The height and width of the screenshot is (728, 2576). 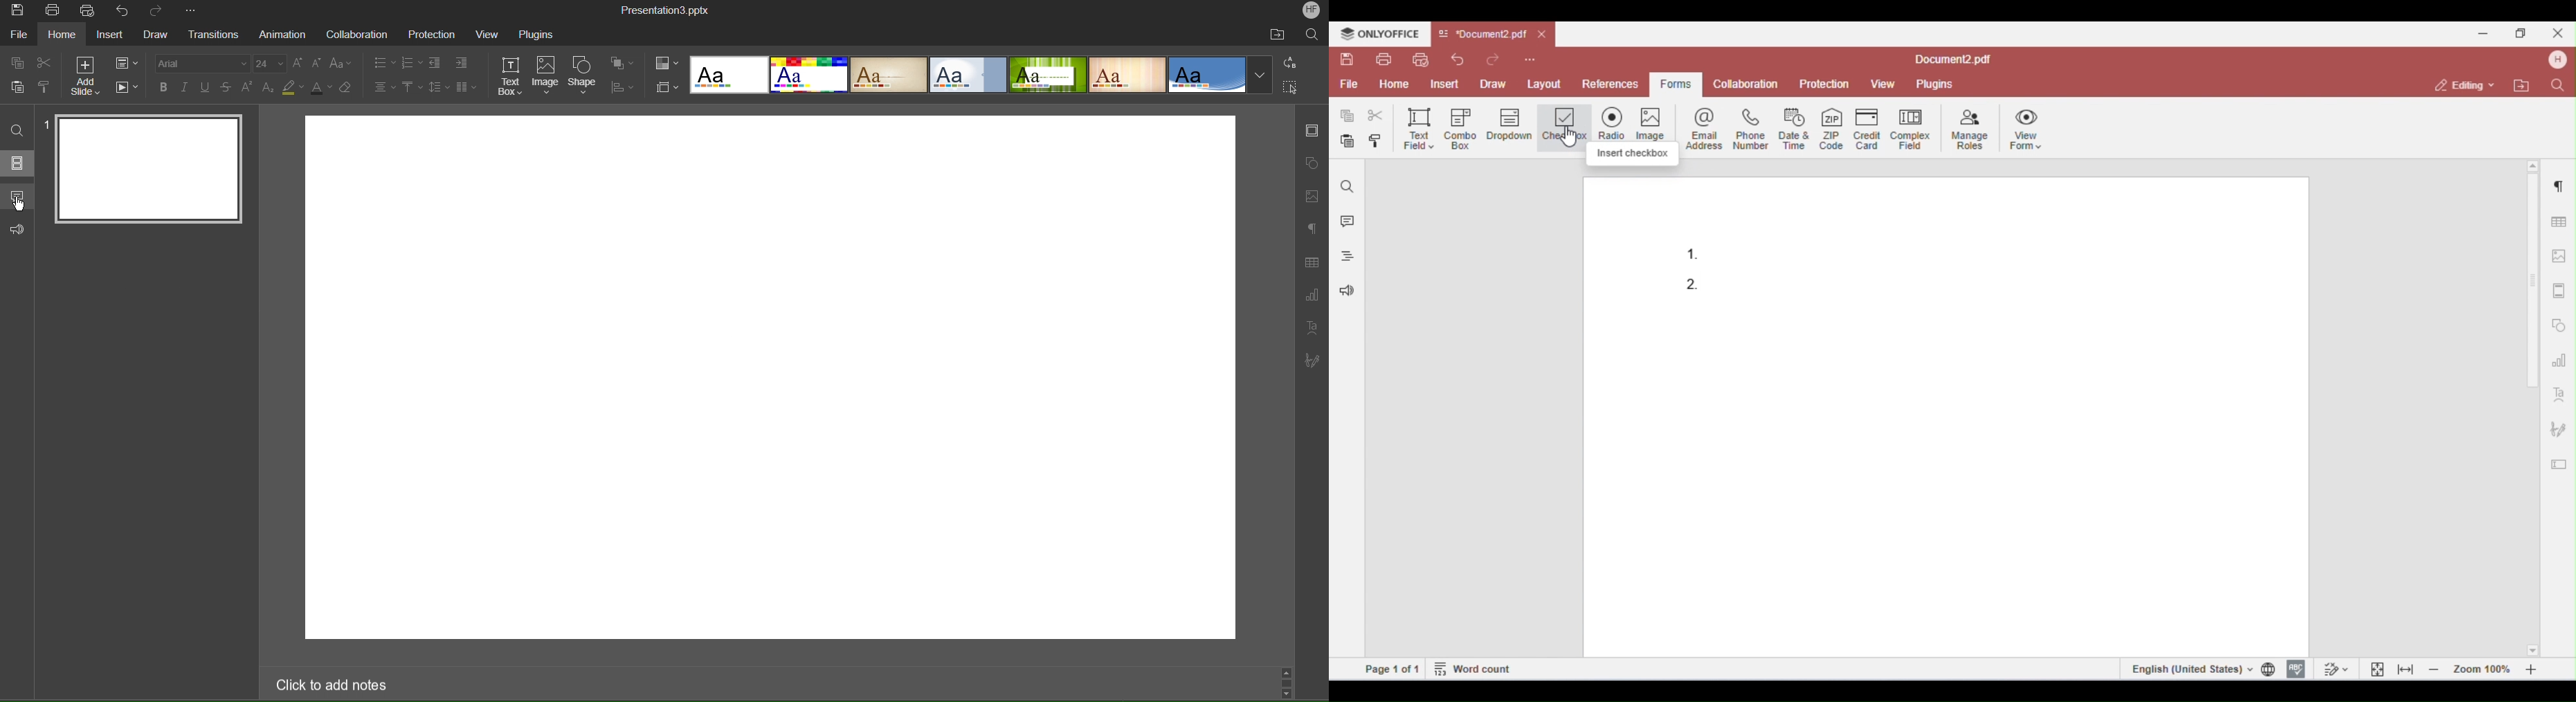 I want to click on Collaboration, so click(x=356, y=35).